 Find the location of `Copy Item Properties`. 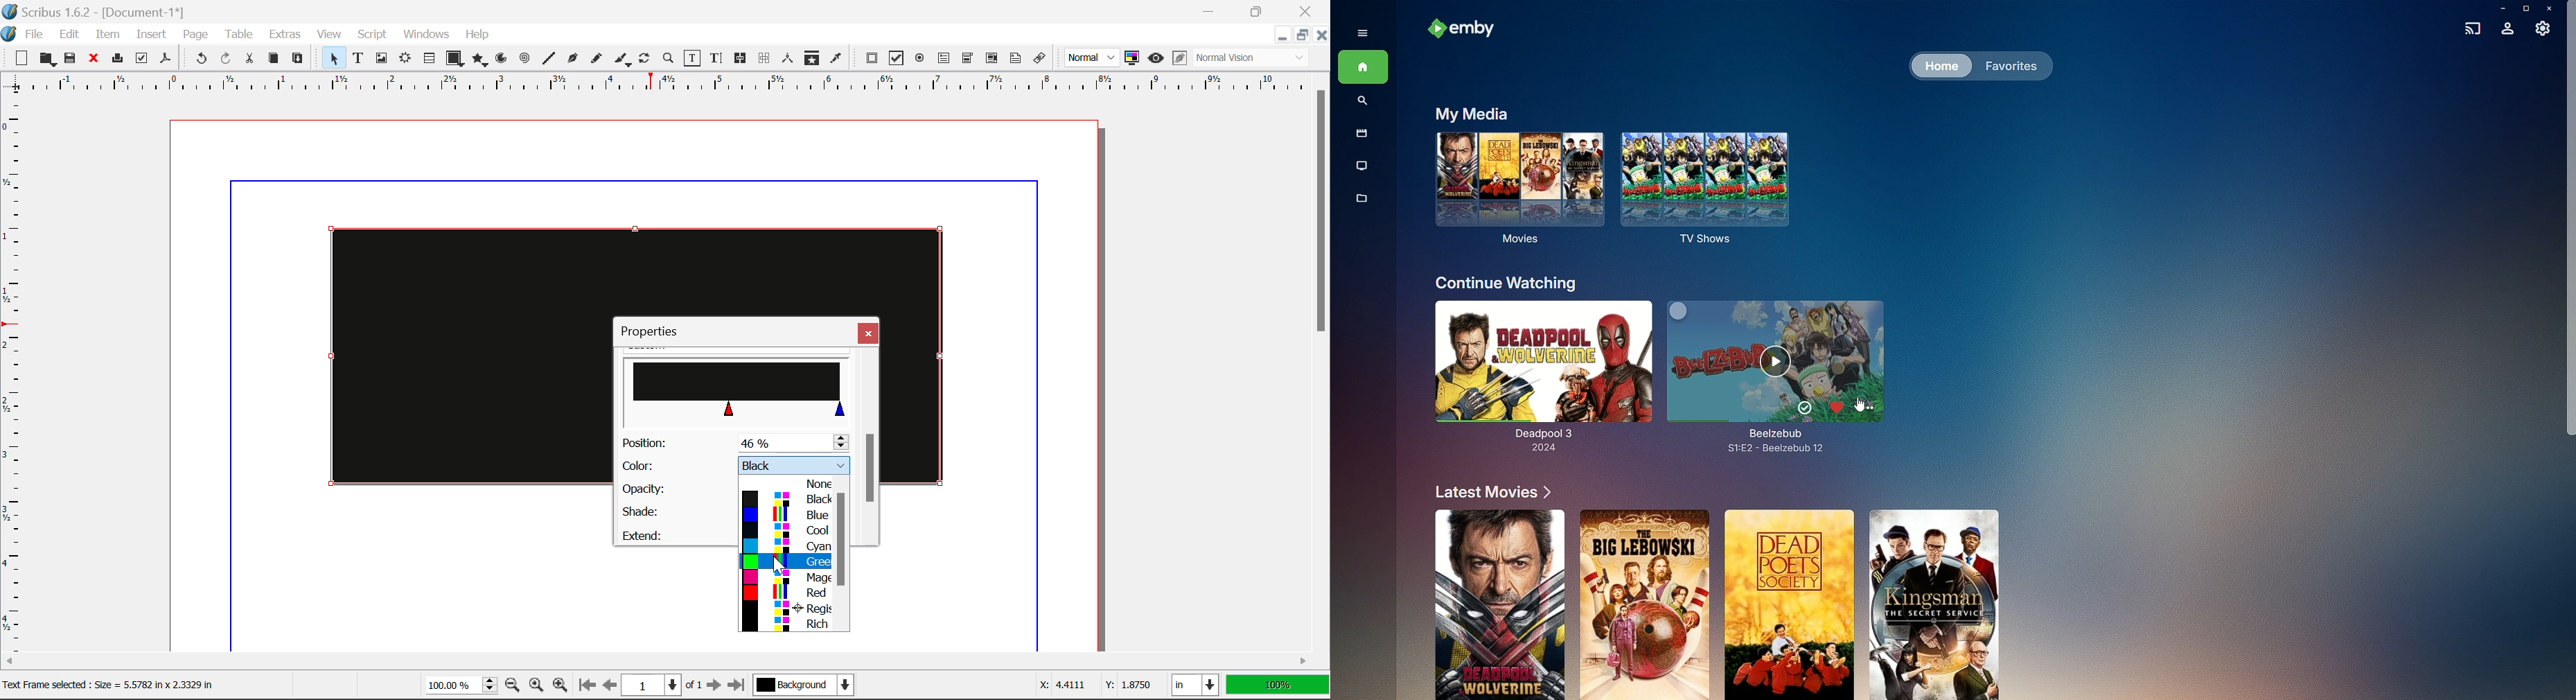

Copy Item Properties is located at coordinates (811, 60).